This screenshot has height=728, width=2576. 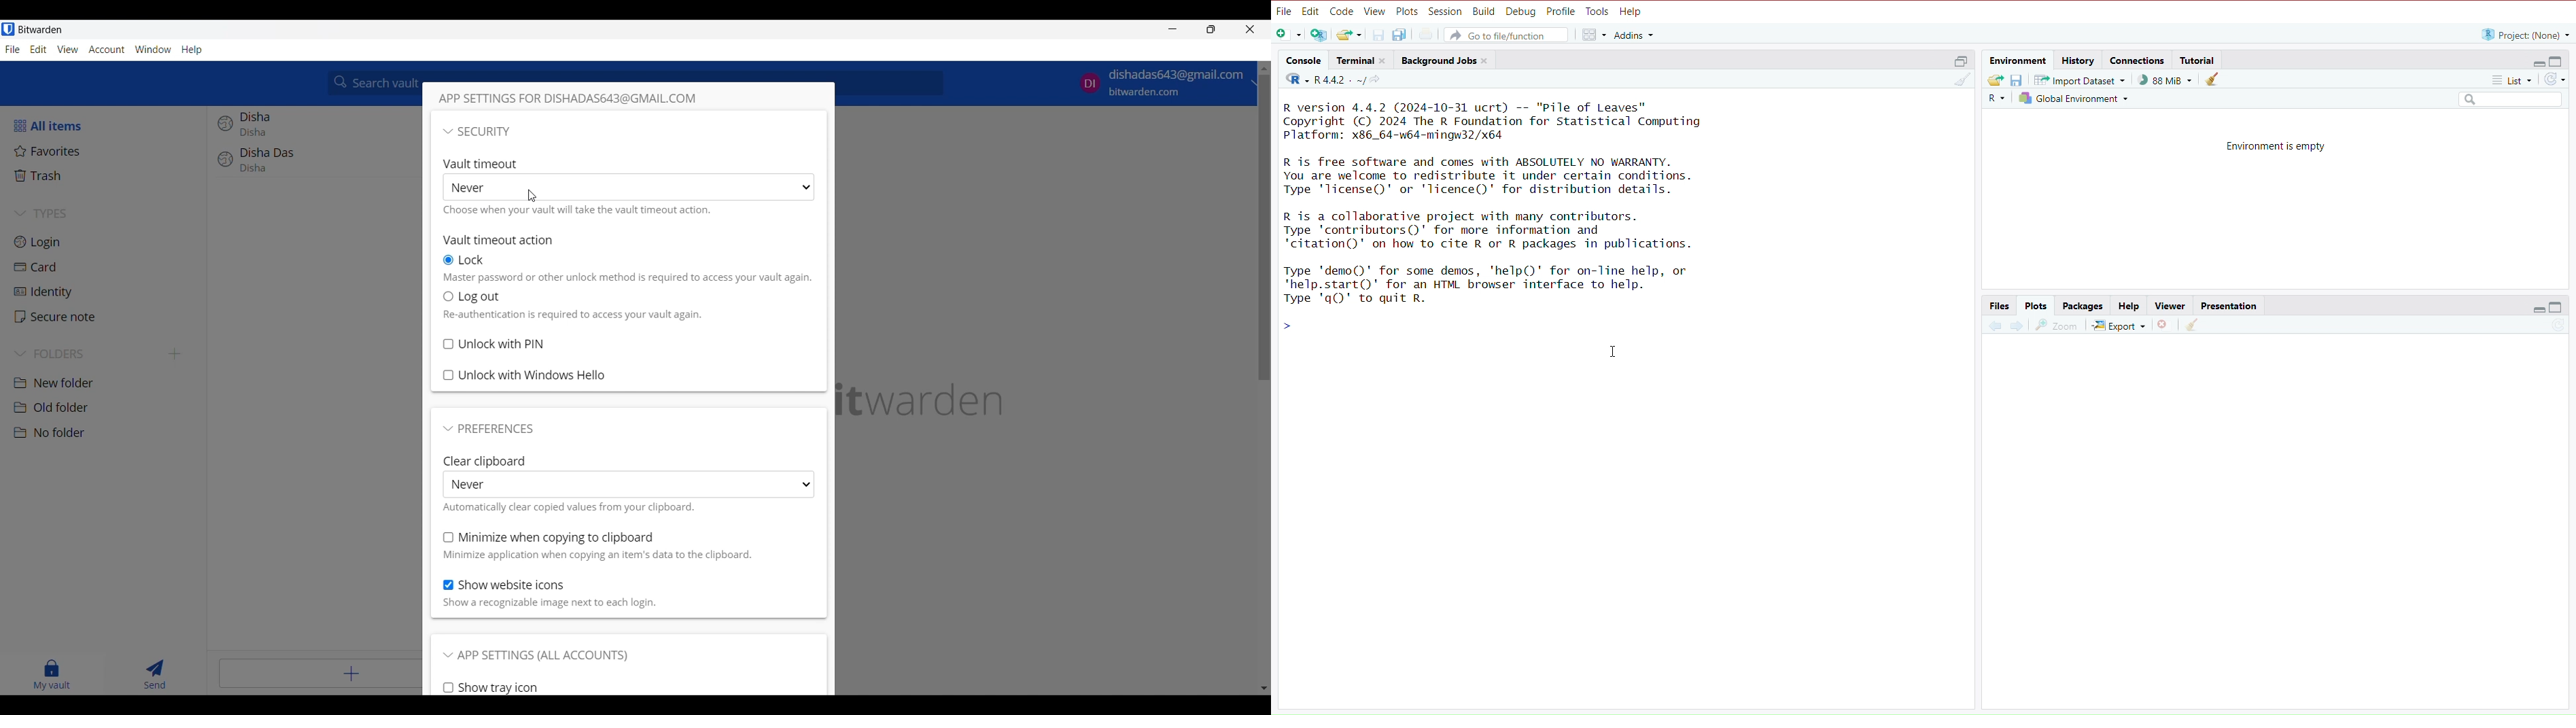 I want to click on search, so click(x=2505, y=100).